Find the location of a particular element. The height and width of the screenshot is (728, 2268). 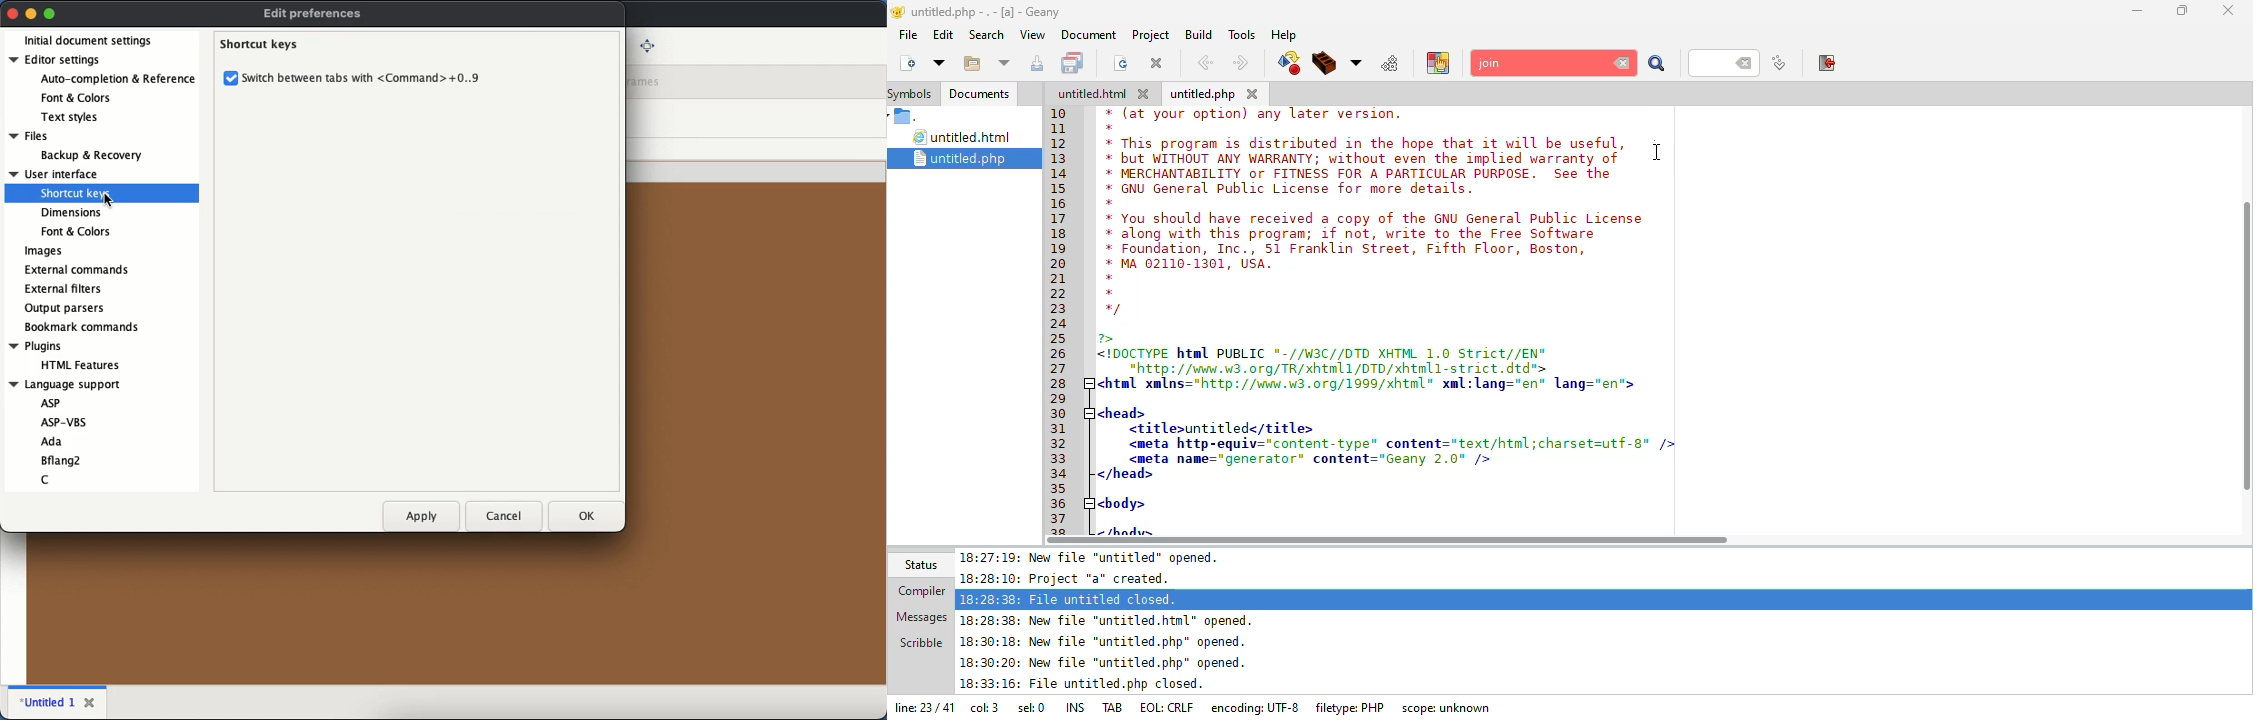

build is located at coordinates (1196, 34).